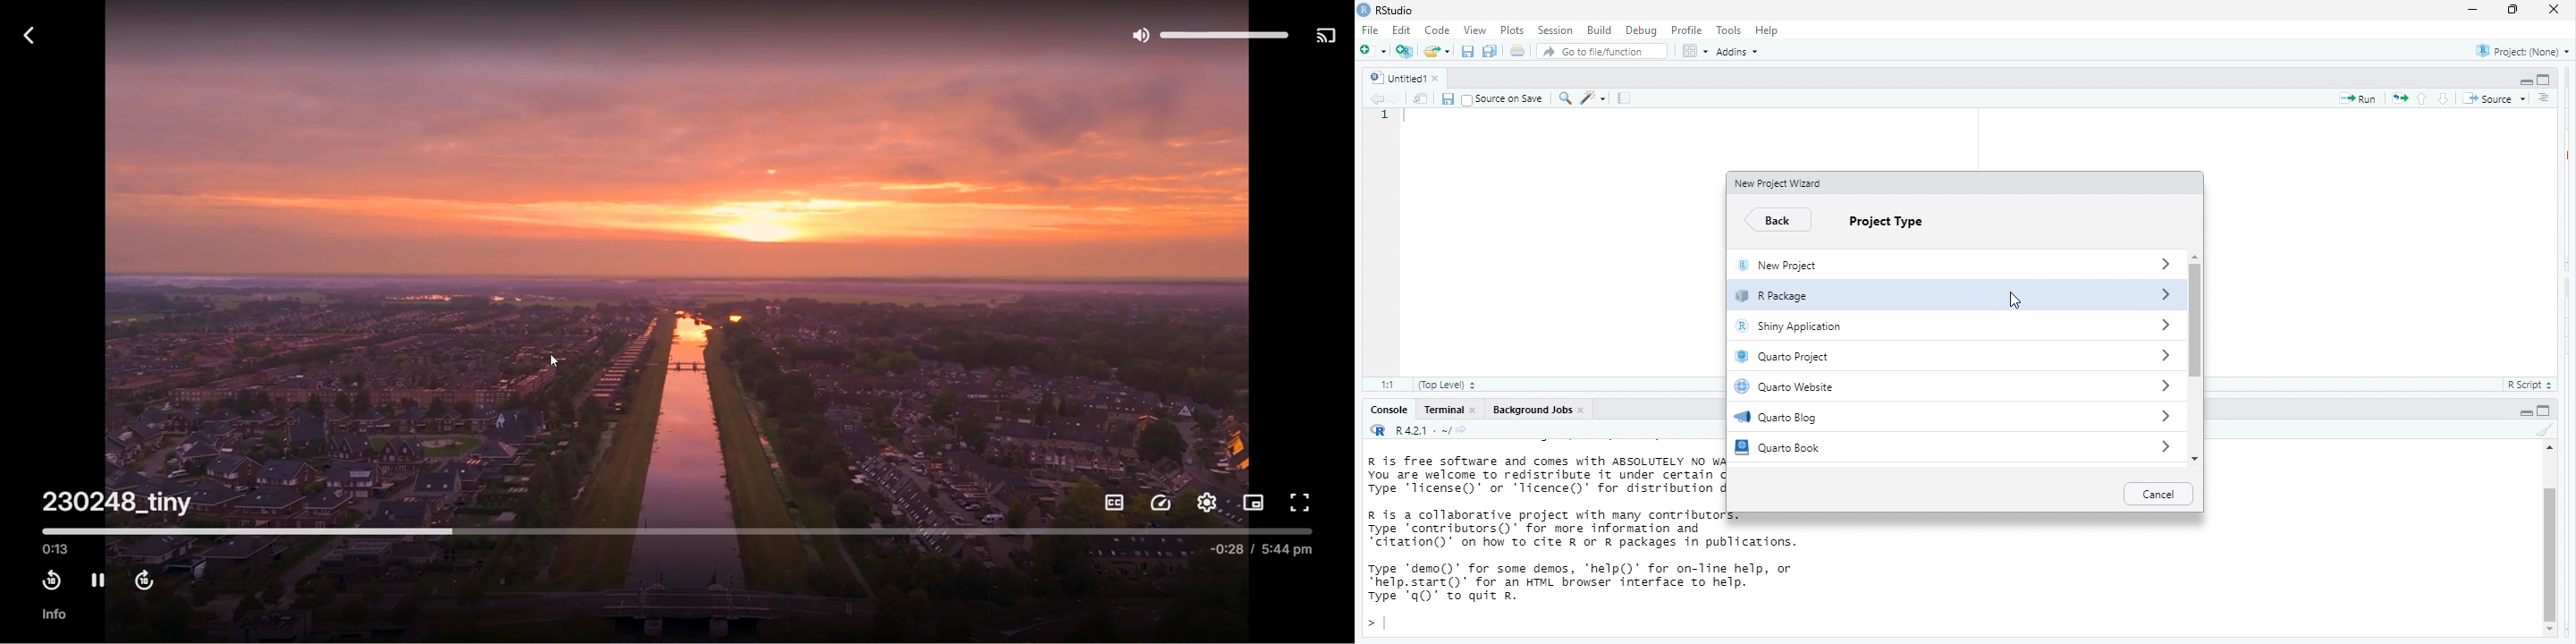 The width and height of the screenshot is (2576, 644). Describe the element at coordinates (1444, 411) in the screenshot. I see `terminal` at that location.